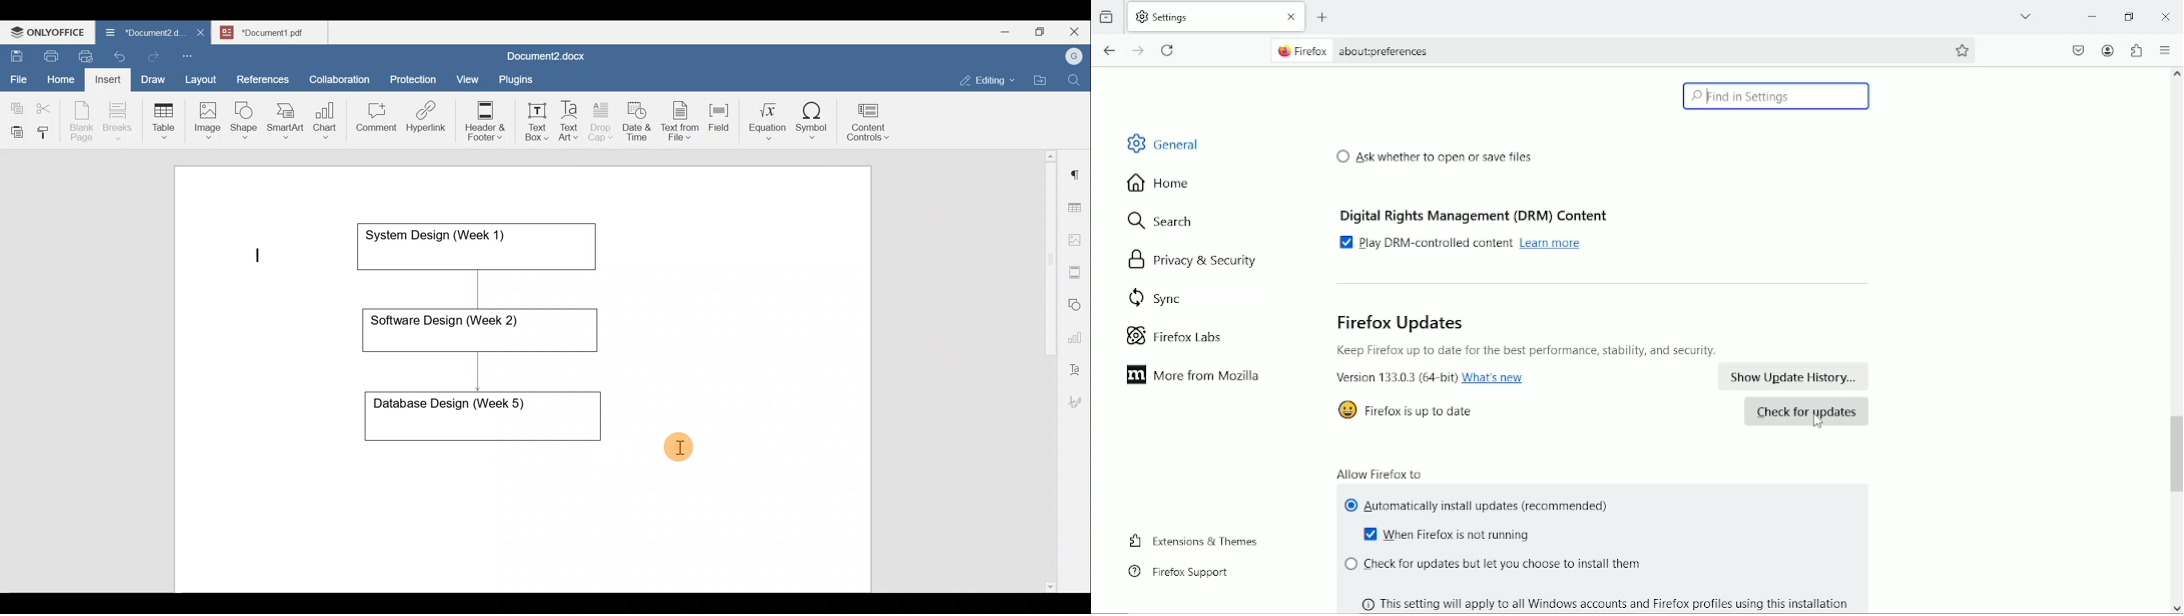  Describe the element at coordinates (1432, 379) in the screenshot. I see `Version 133.03 (64-bit) What's new` at that location.